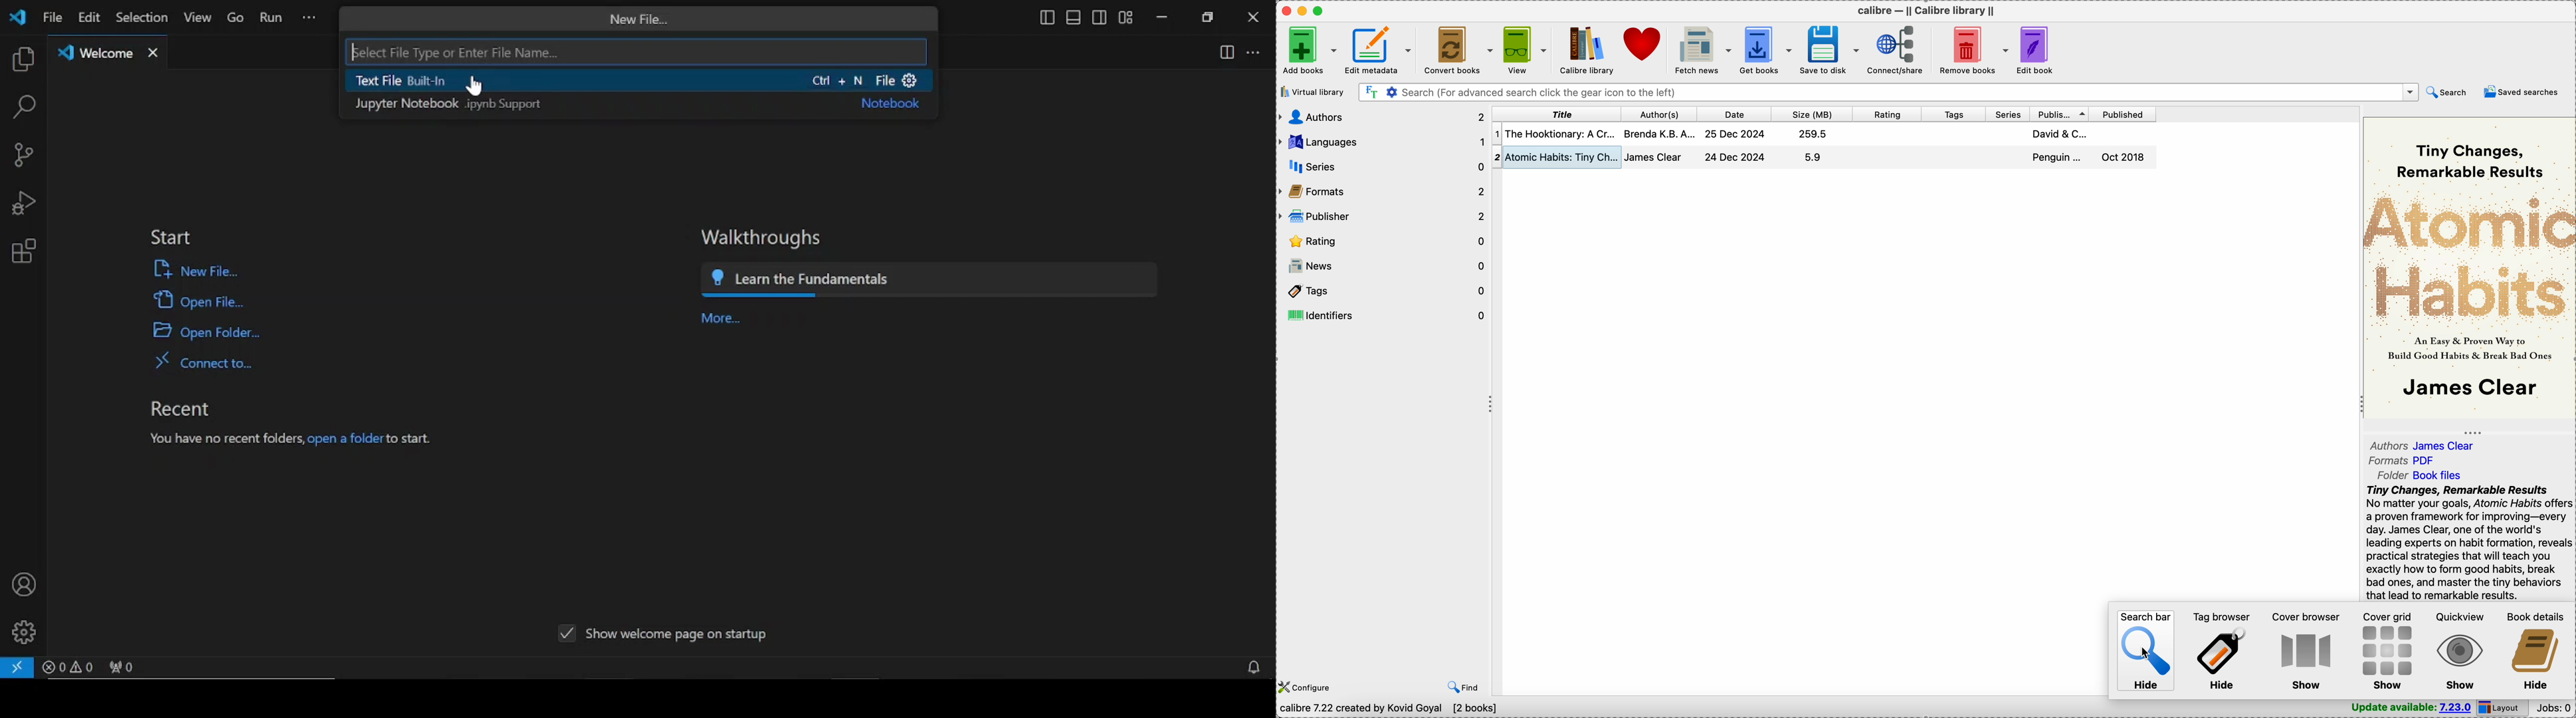 The image size is (2576, 728). What do you see at coordinates (1371, 92) in the screenshot?
I see `search the text of all books in the library` at bounding box center [1371, 92].